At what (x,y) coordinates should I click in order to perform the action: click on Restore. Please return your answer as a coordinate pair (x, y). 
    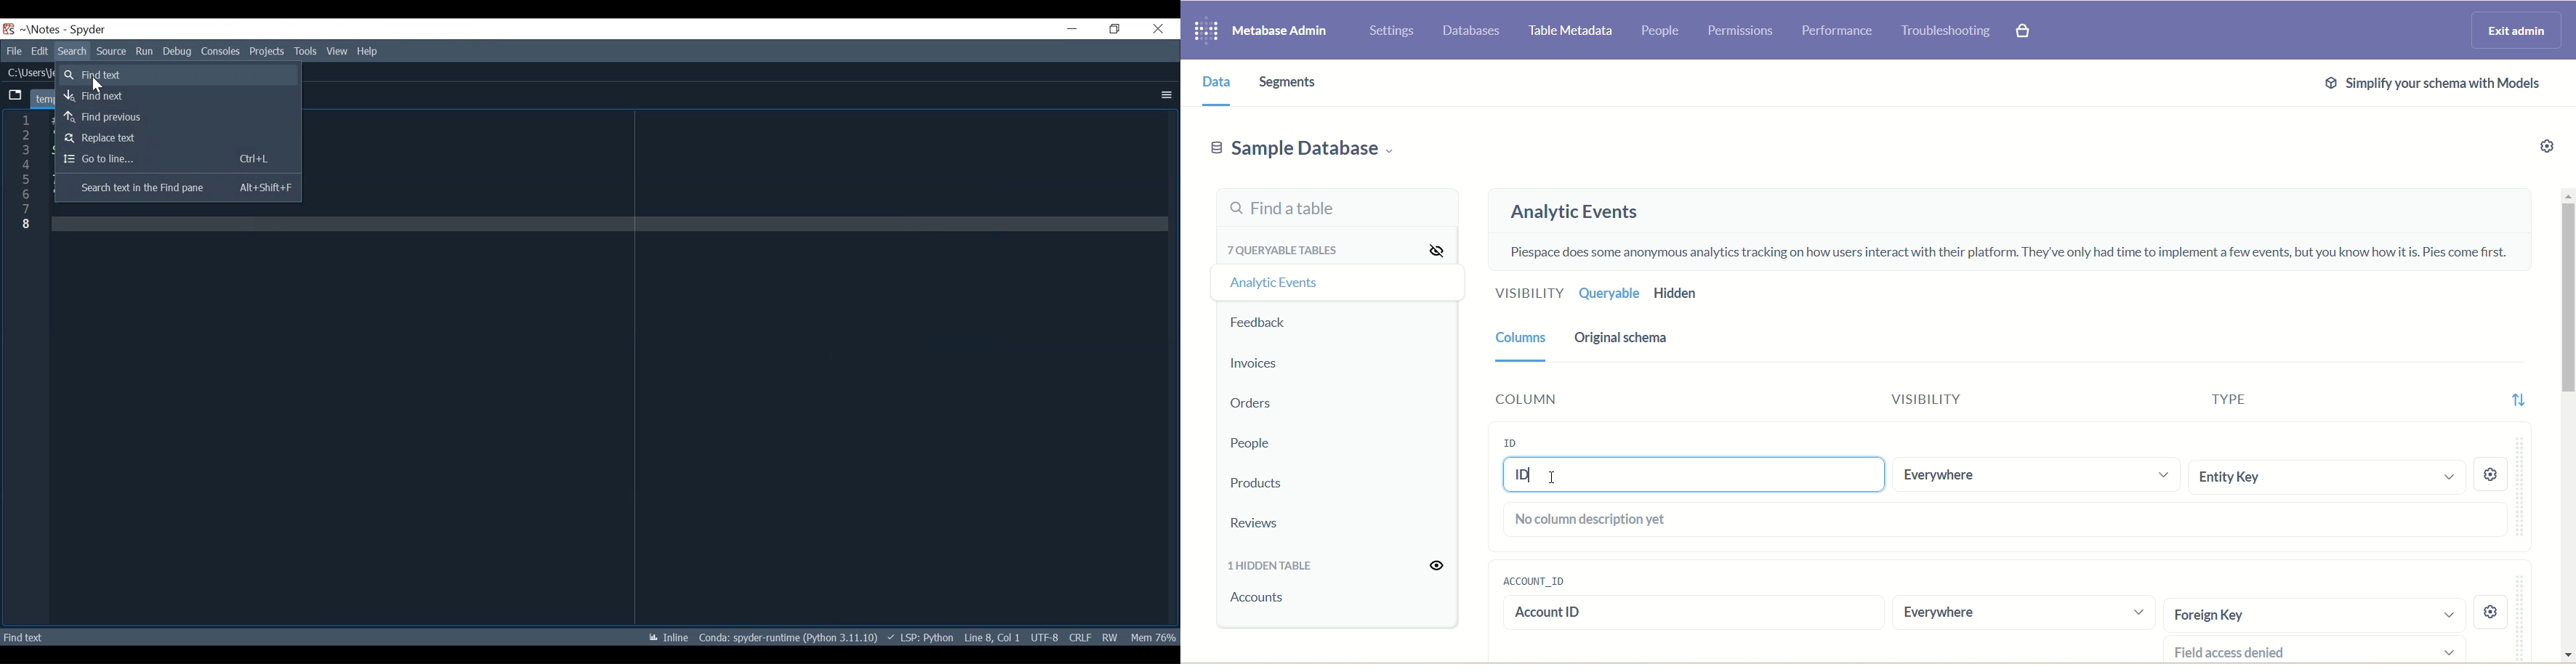
    Looking at the image, I should click on (1116, 27).